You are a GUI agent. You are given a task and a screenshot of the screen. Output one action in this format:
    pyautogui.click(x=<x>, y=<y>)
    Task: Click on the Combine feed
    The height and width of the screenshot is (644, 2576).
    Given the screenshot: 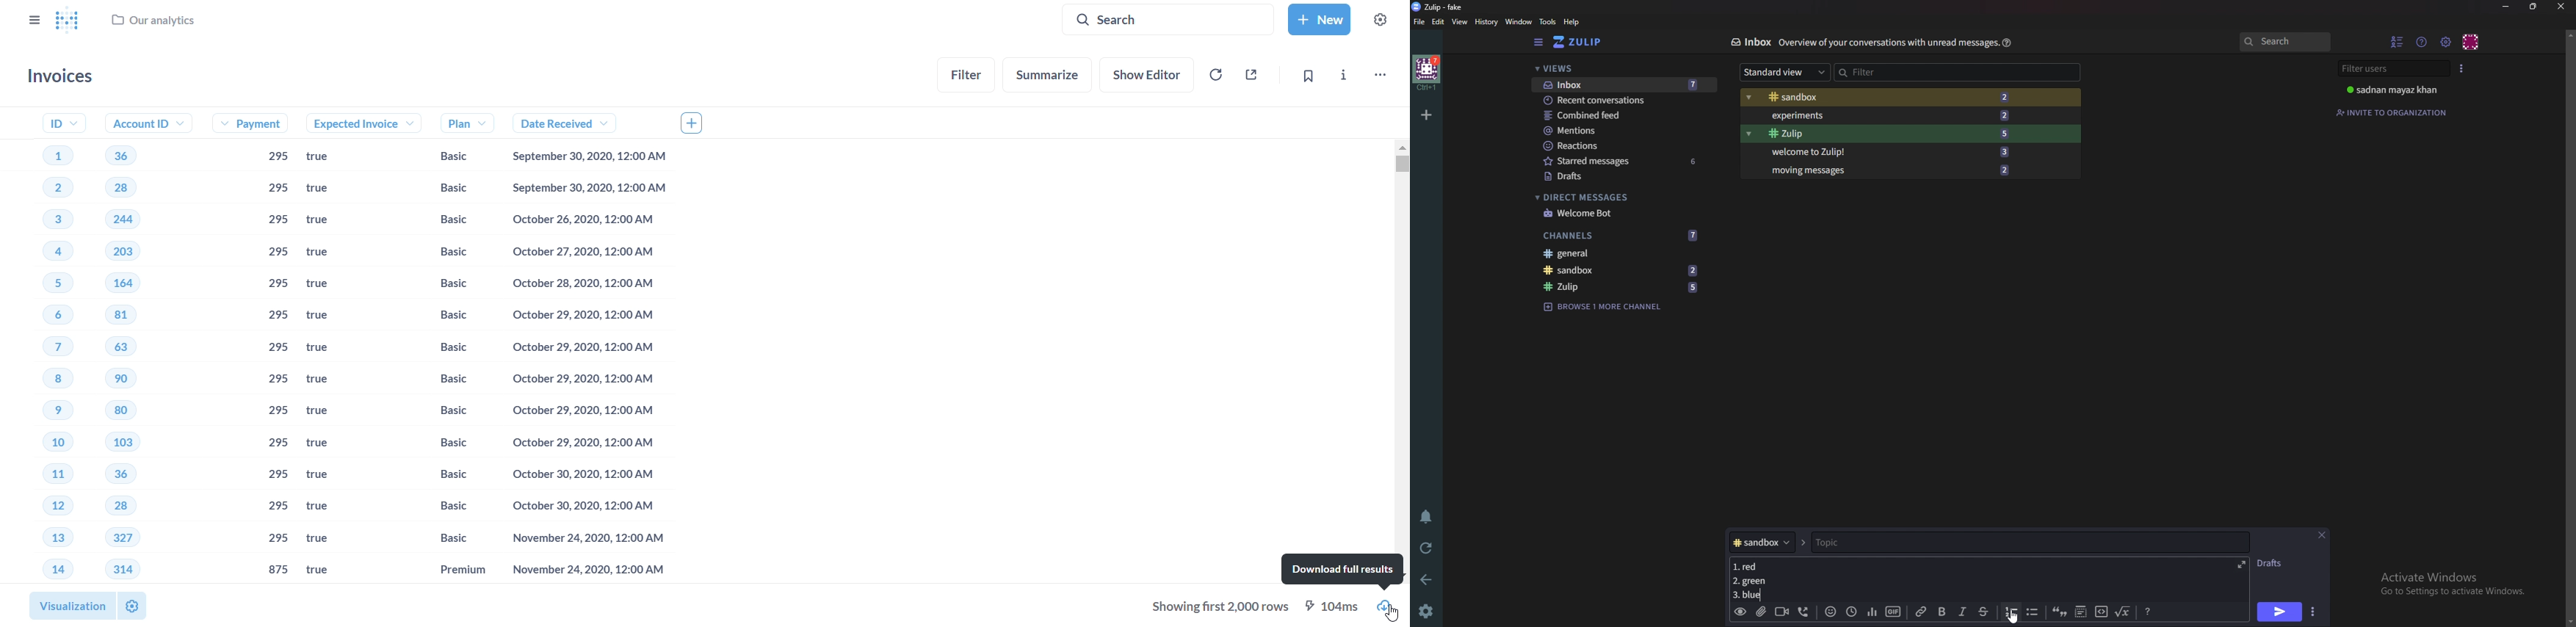 What is the action you would take?
    pyautogui.click(x=1626, y=115)
    